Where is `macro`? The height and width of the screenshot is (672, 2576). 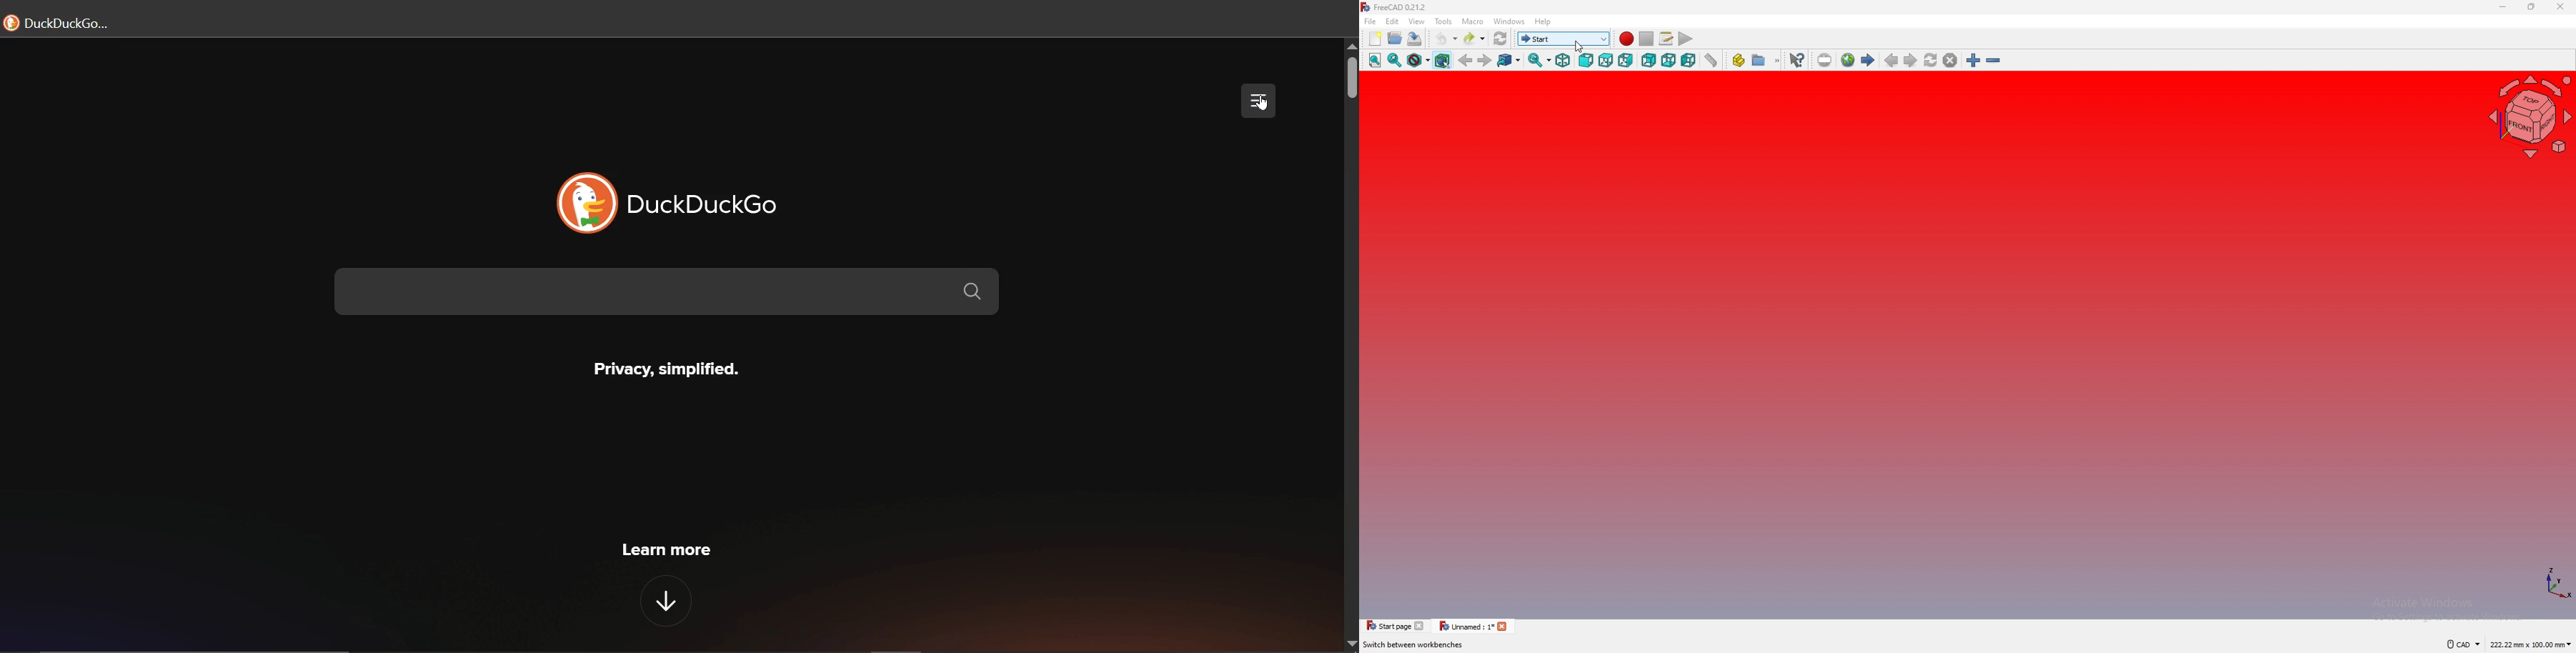
macro is located at coordinates (1473, 21).